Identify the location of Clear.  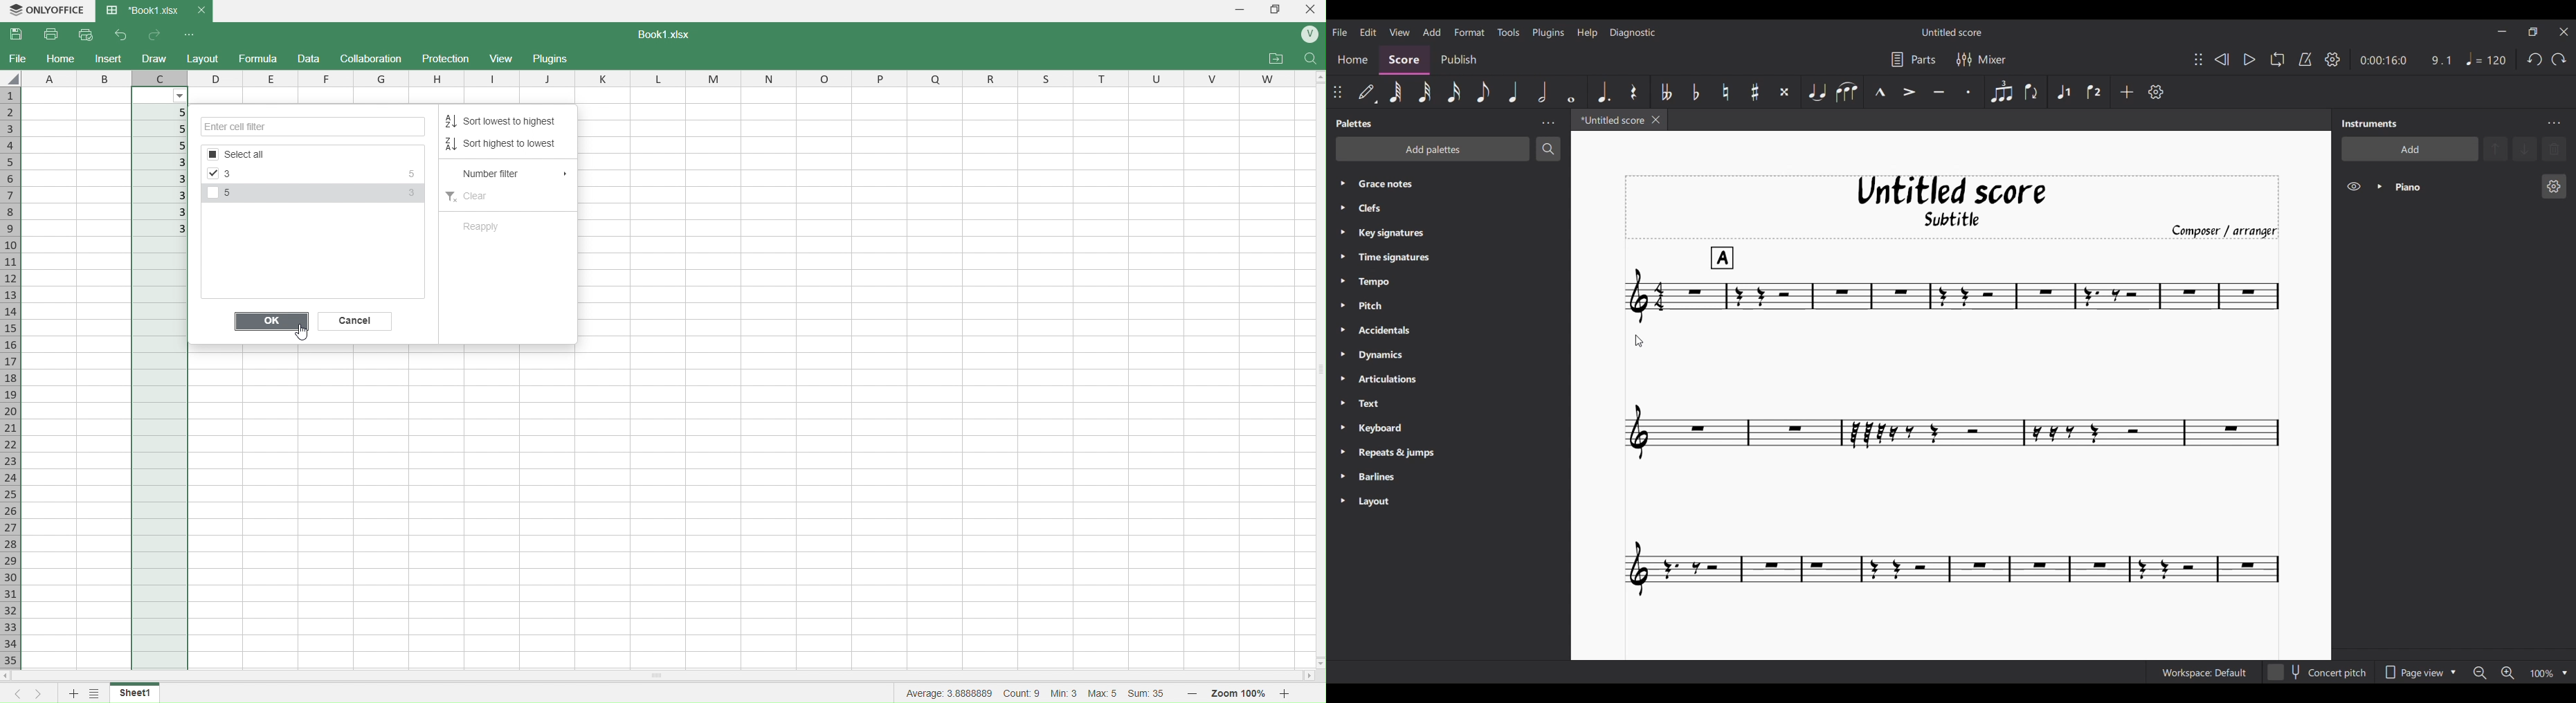
(471, 194).